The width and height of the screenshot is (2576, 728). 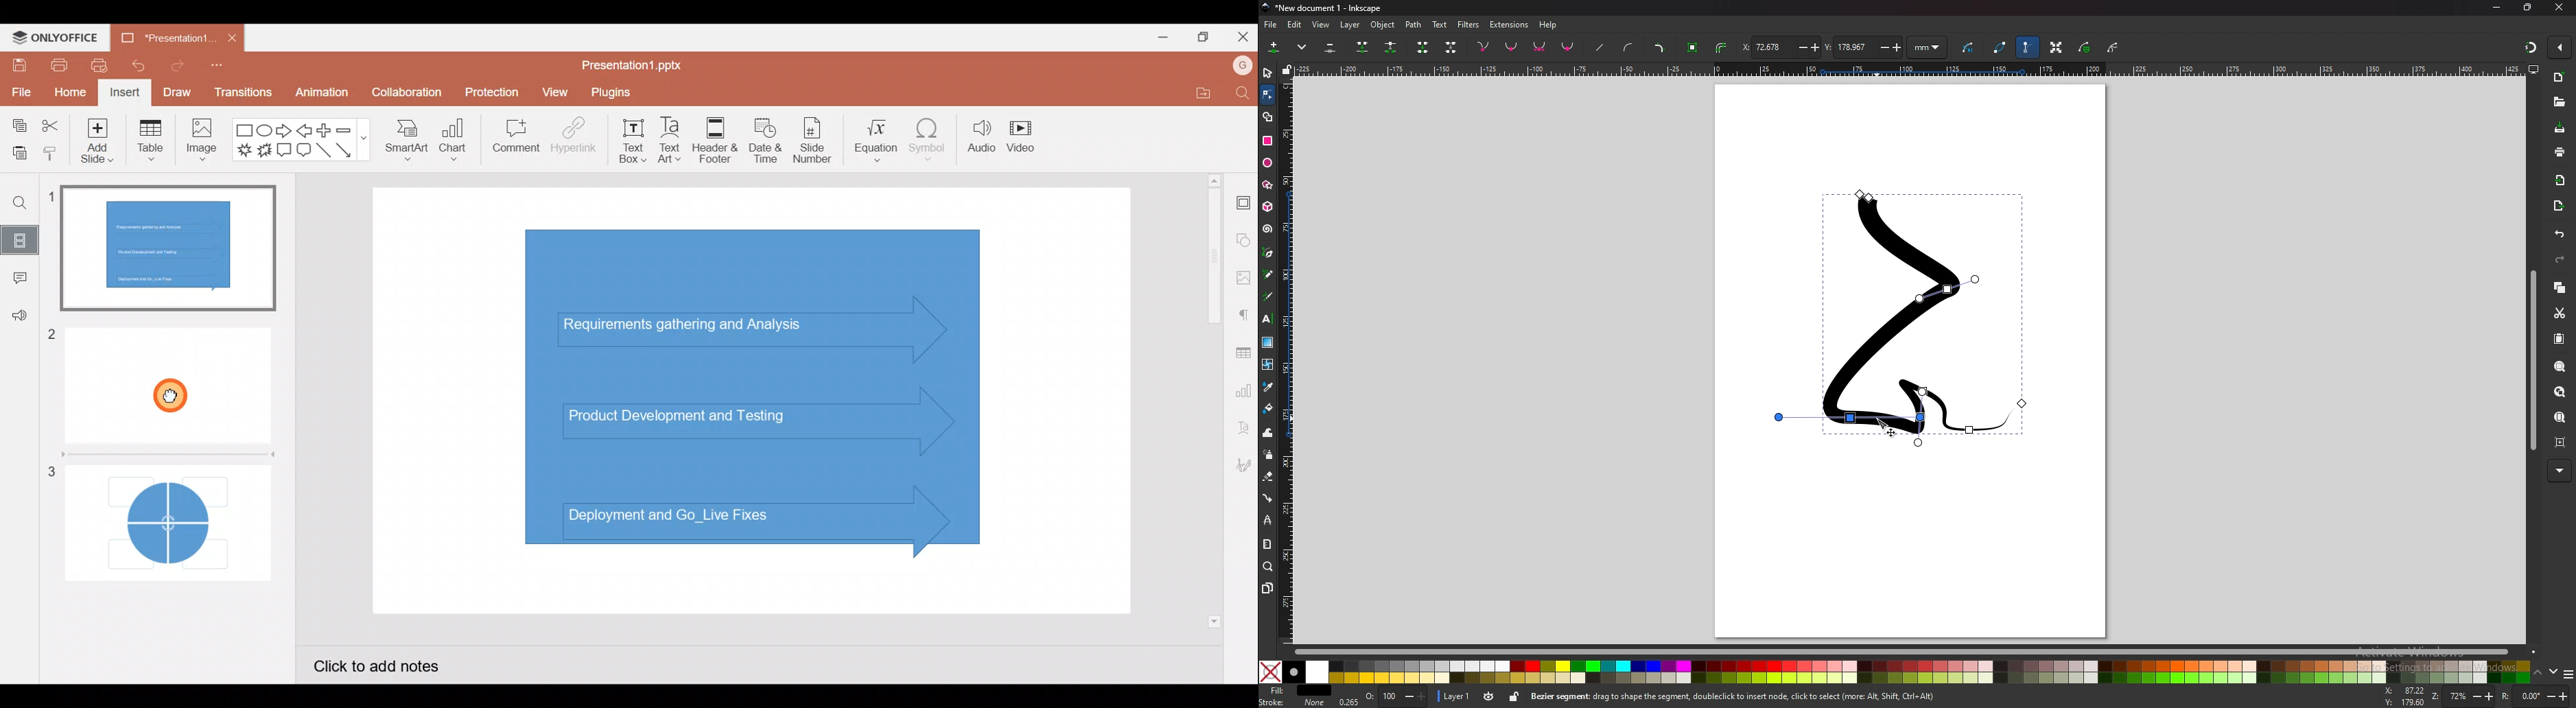 What do you see at coordinates (1322, 25) in the screenshot?
I see `view` at bounding box center [1322, 25].